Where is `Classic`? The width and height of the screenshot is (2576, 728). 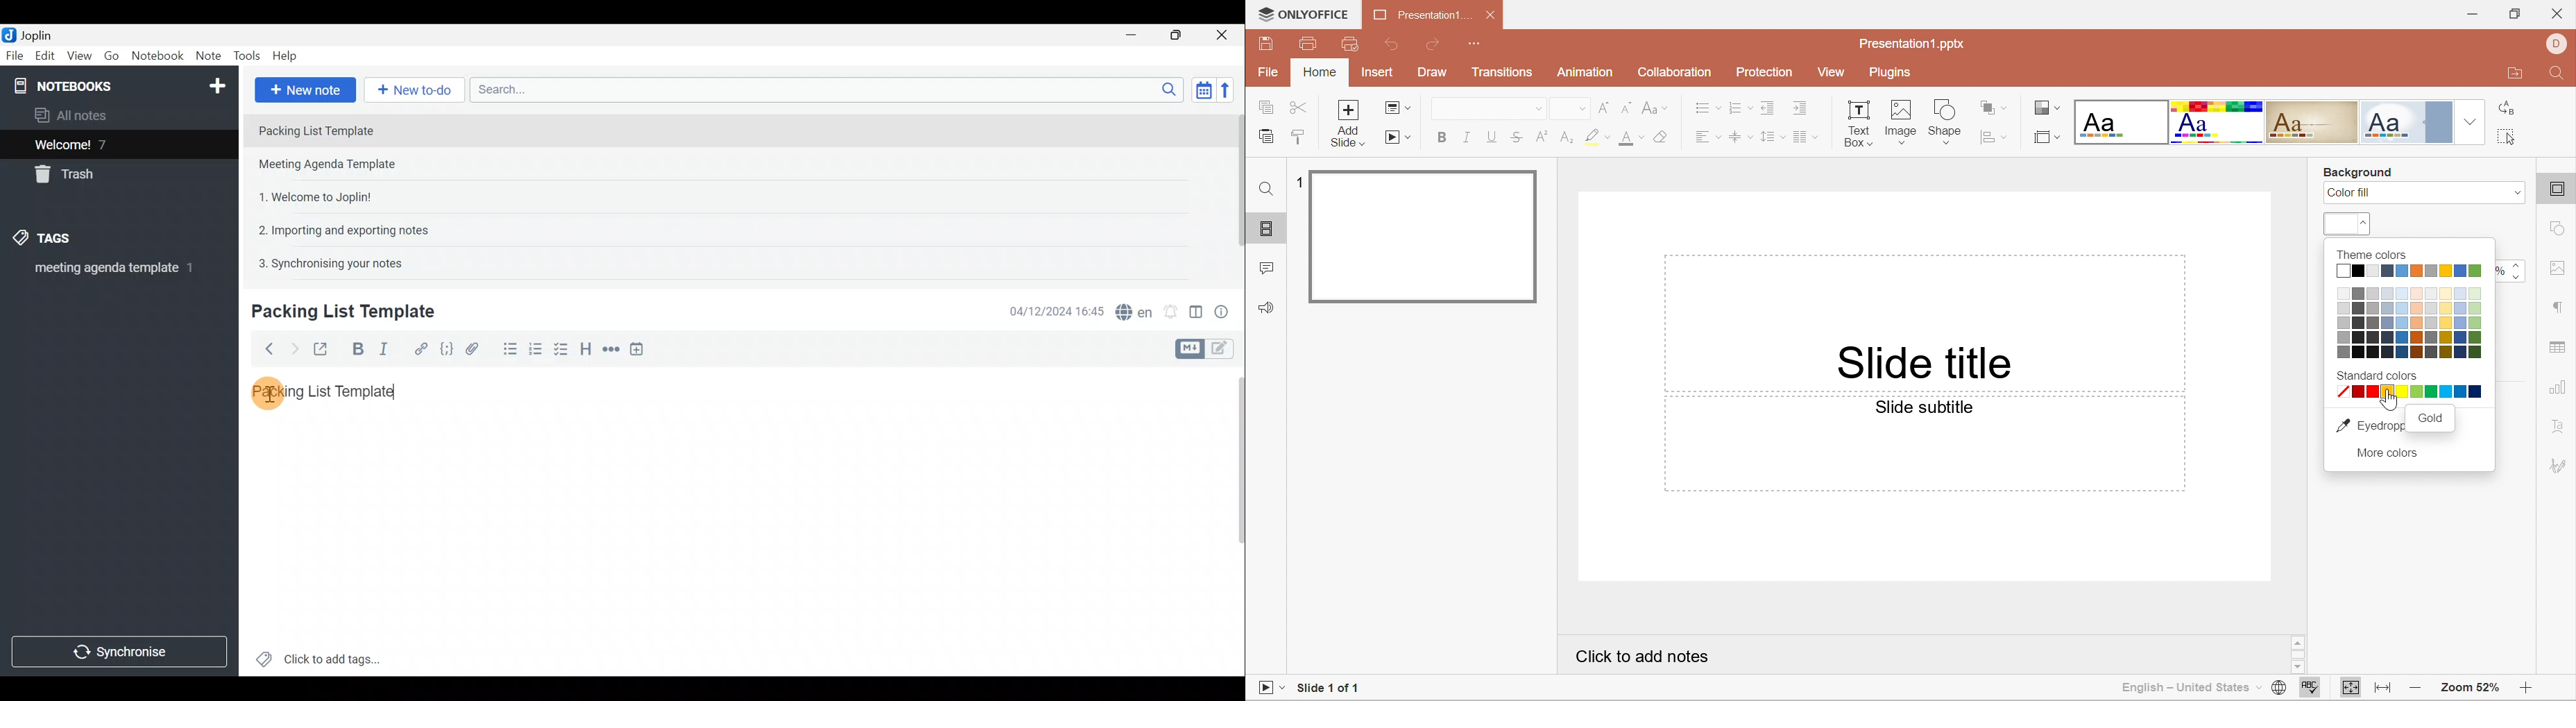 Classic is located at coordinates (2313, 124).